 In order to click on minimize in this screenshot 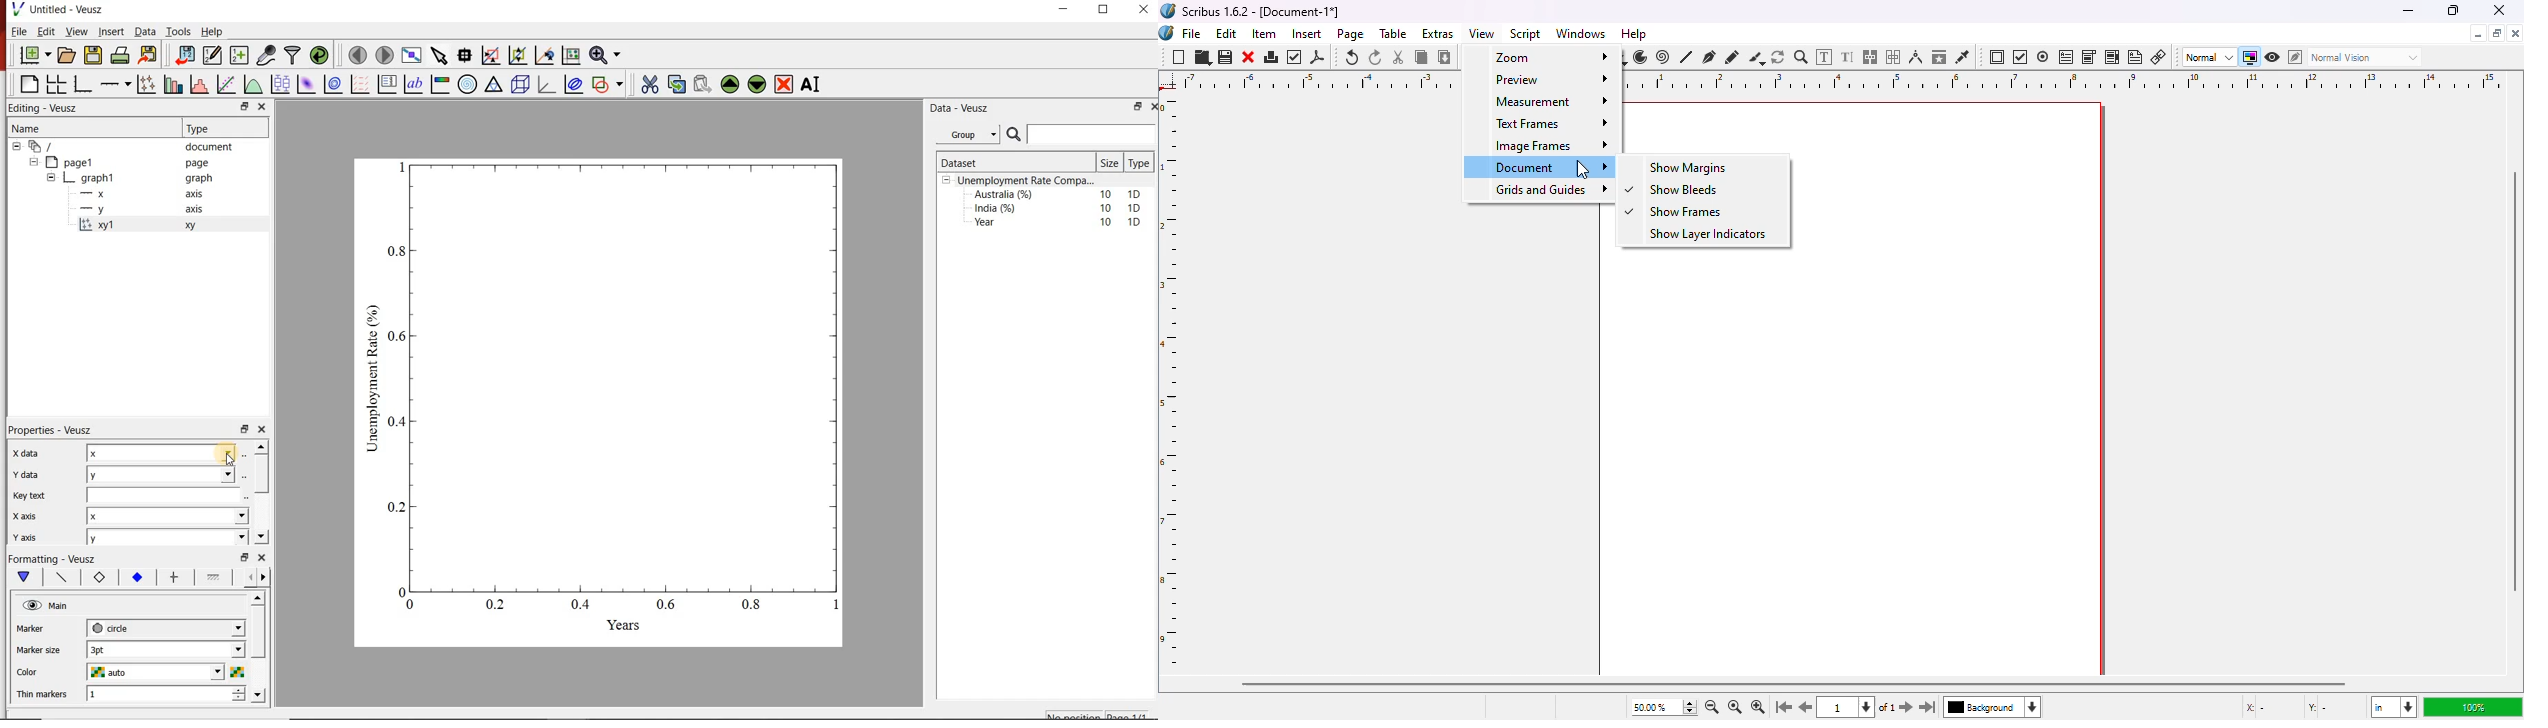, I will do `click(2407, 10)`.